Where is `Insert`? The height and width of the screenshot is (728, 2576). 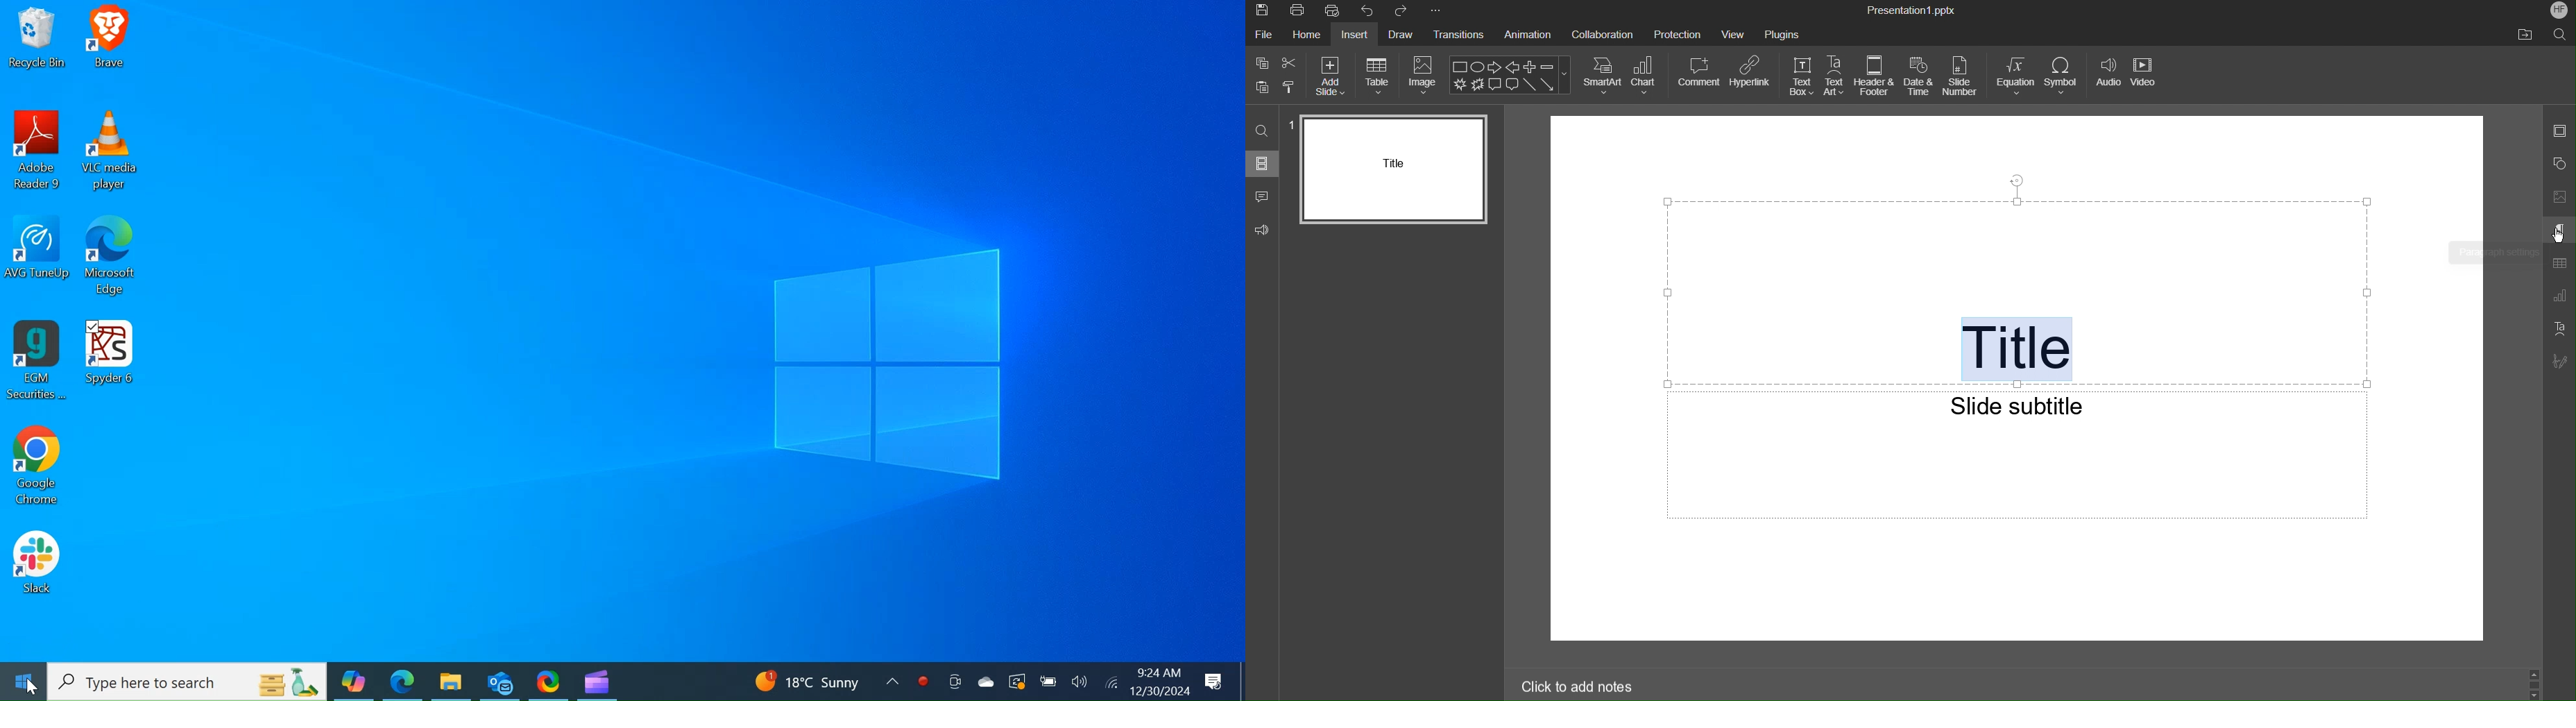 Insert is located at coordinates (1353, 35).